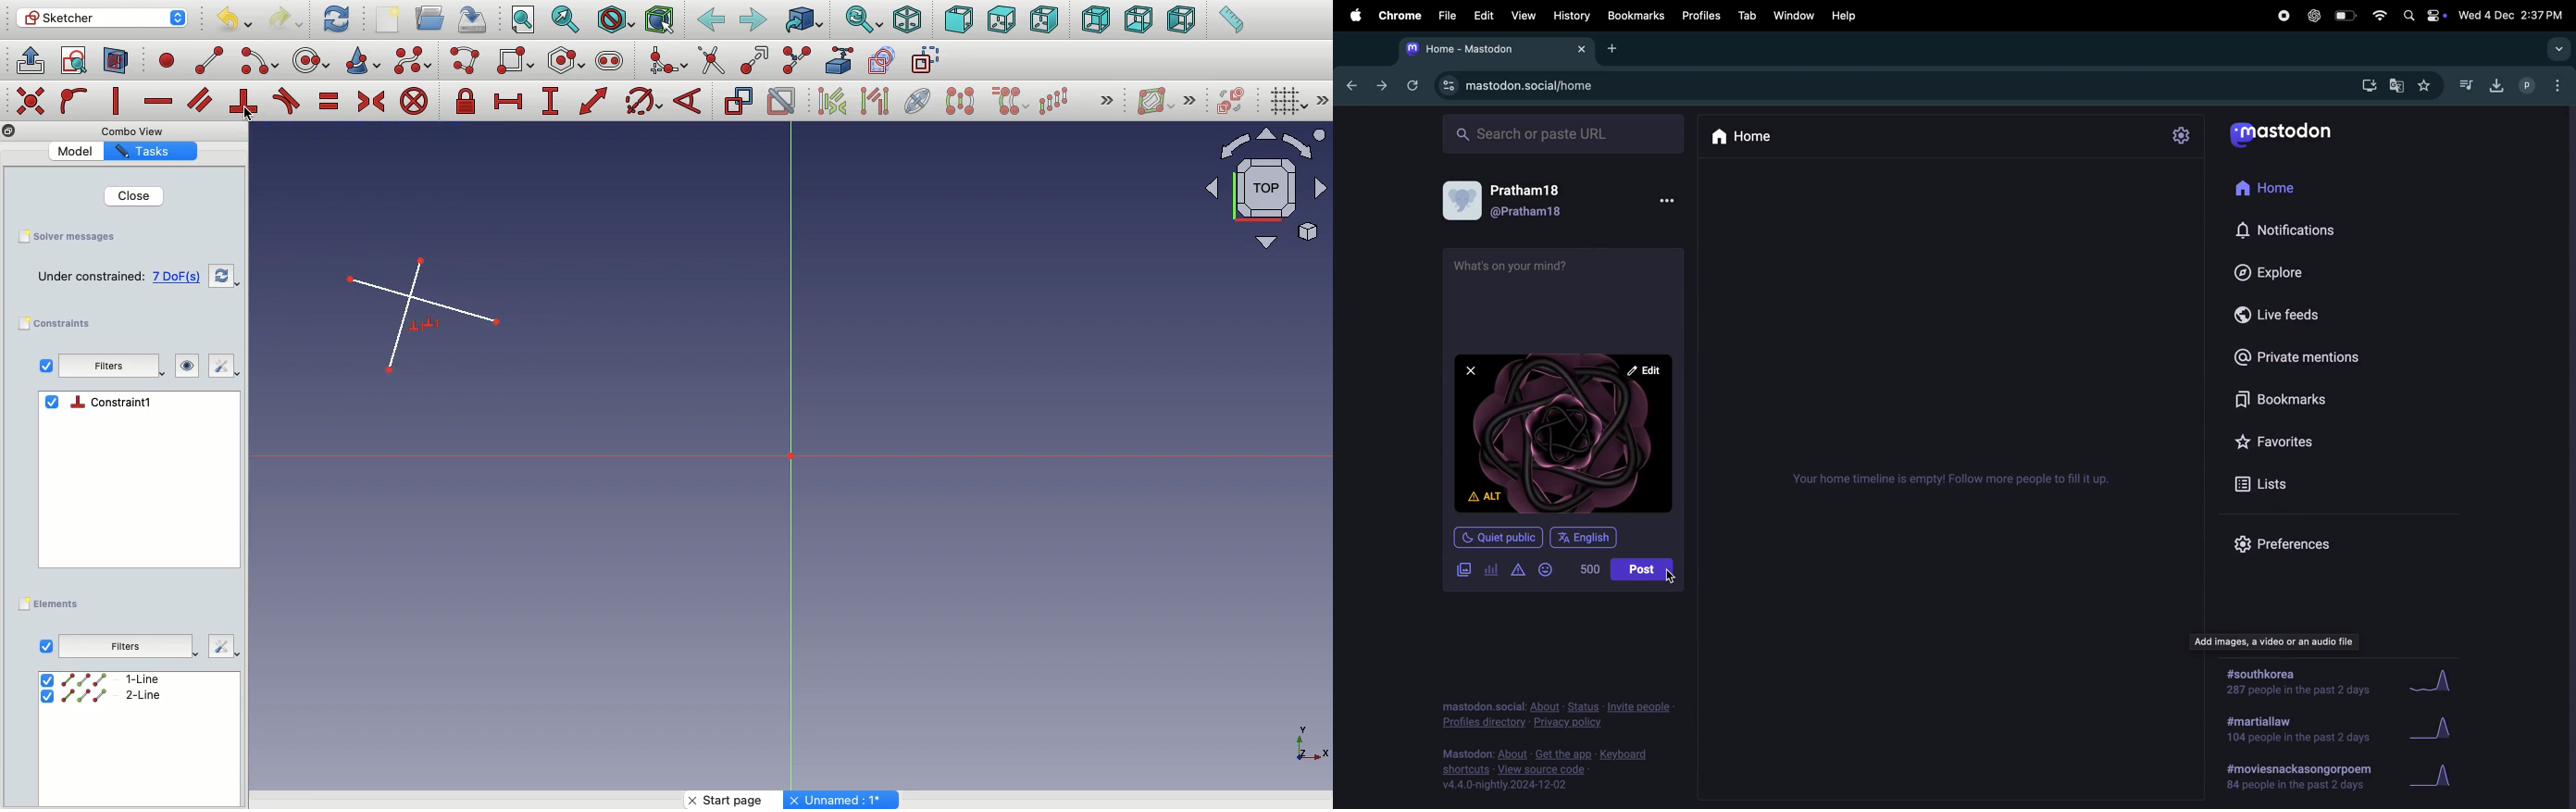 The width and height of the screenshot is (2576, 812). I want to click on Property , so click(150, 153).